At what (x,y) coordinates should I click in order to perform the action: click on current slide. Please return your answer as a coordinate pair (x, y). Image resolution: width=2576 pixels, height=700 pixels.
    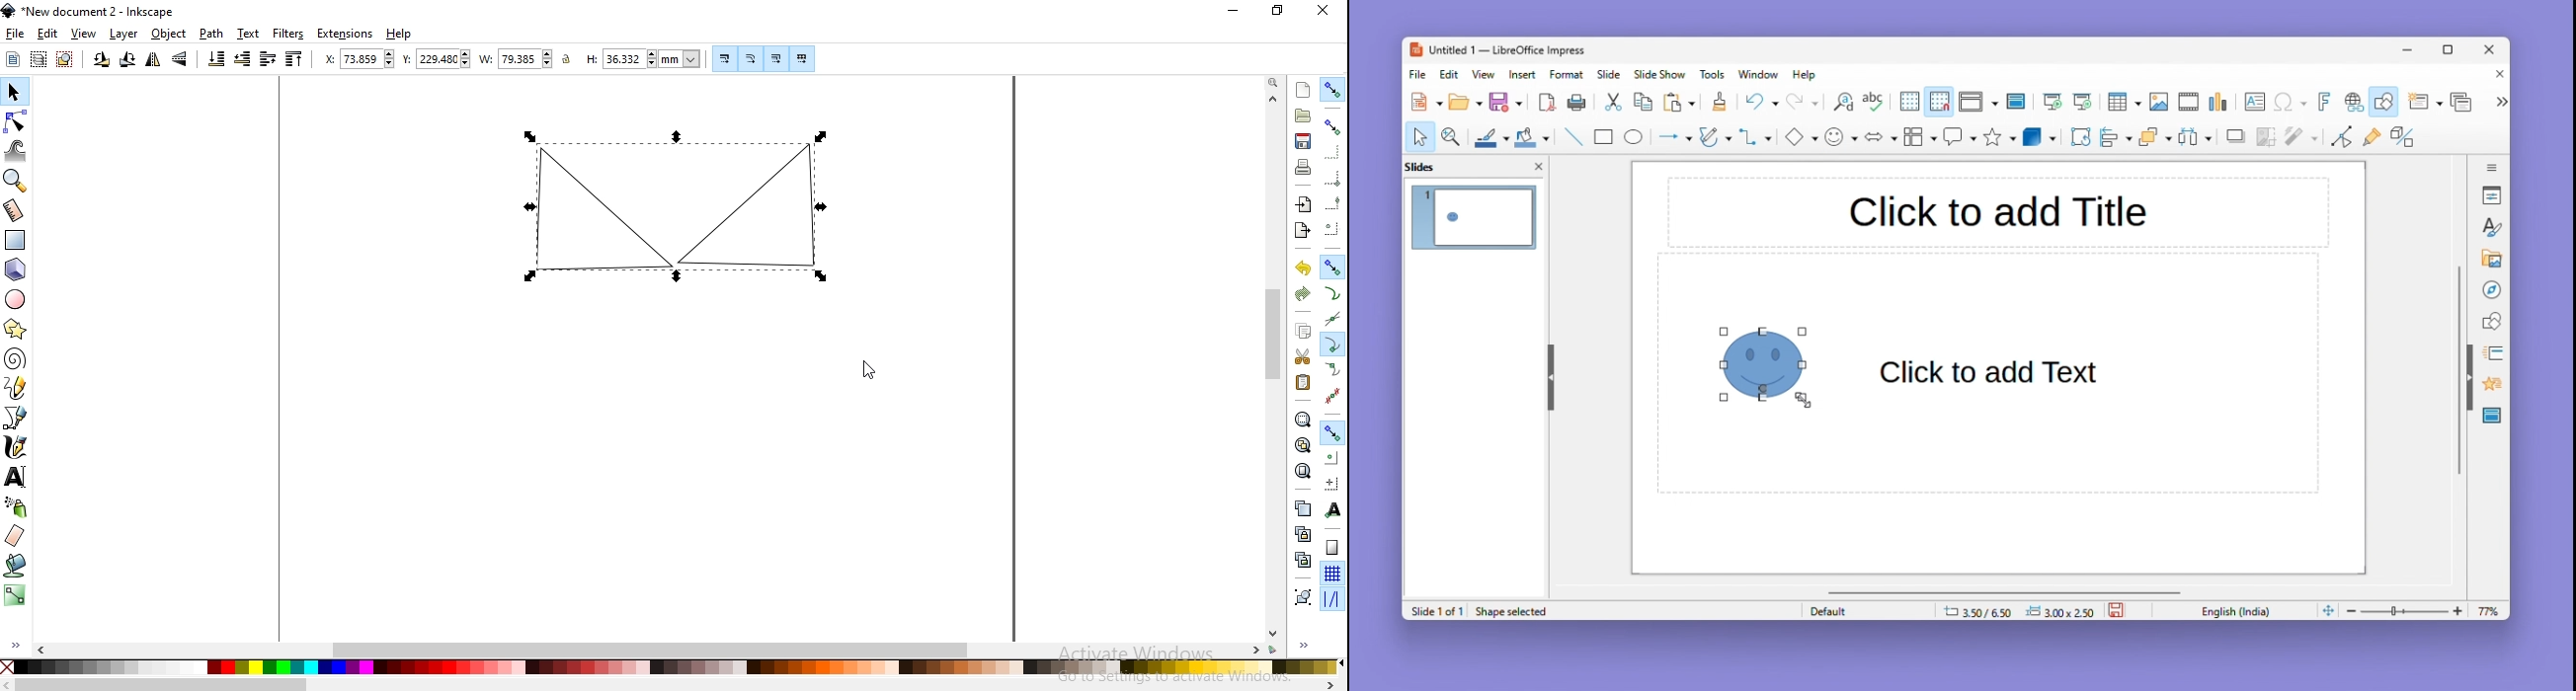
    Looking at the image, I should click on (1475, 220).